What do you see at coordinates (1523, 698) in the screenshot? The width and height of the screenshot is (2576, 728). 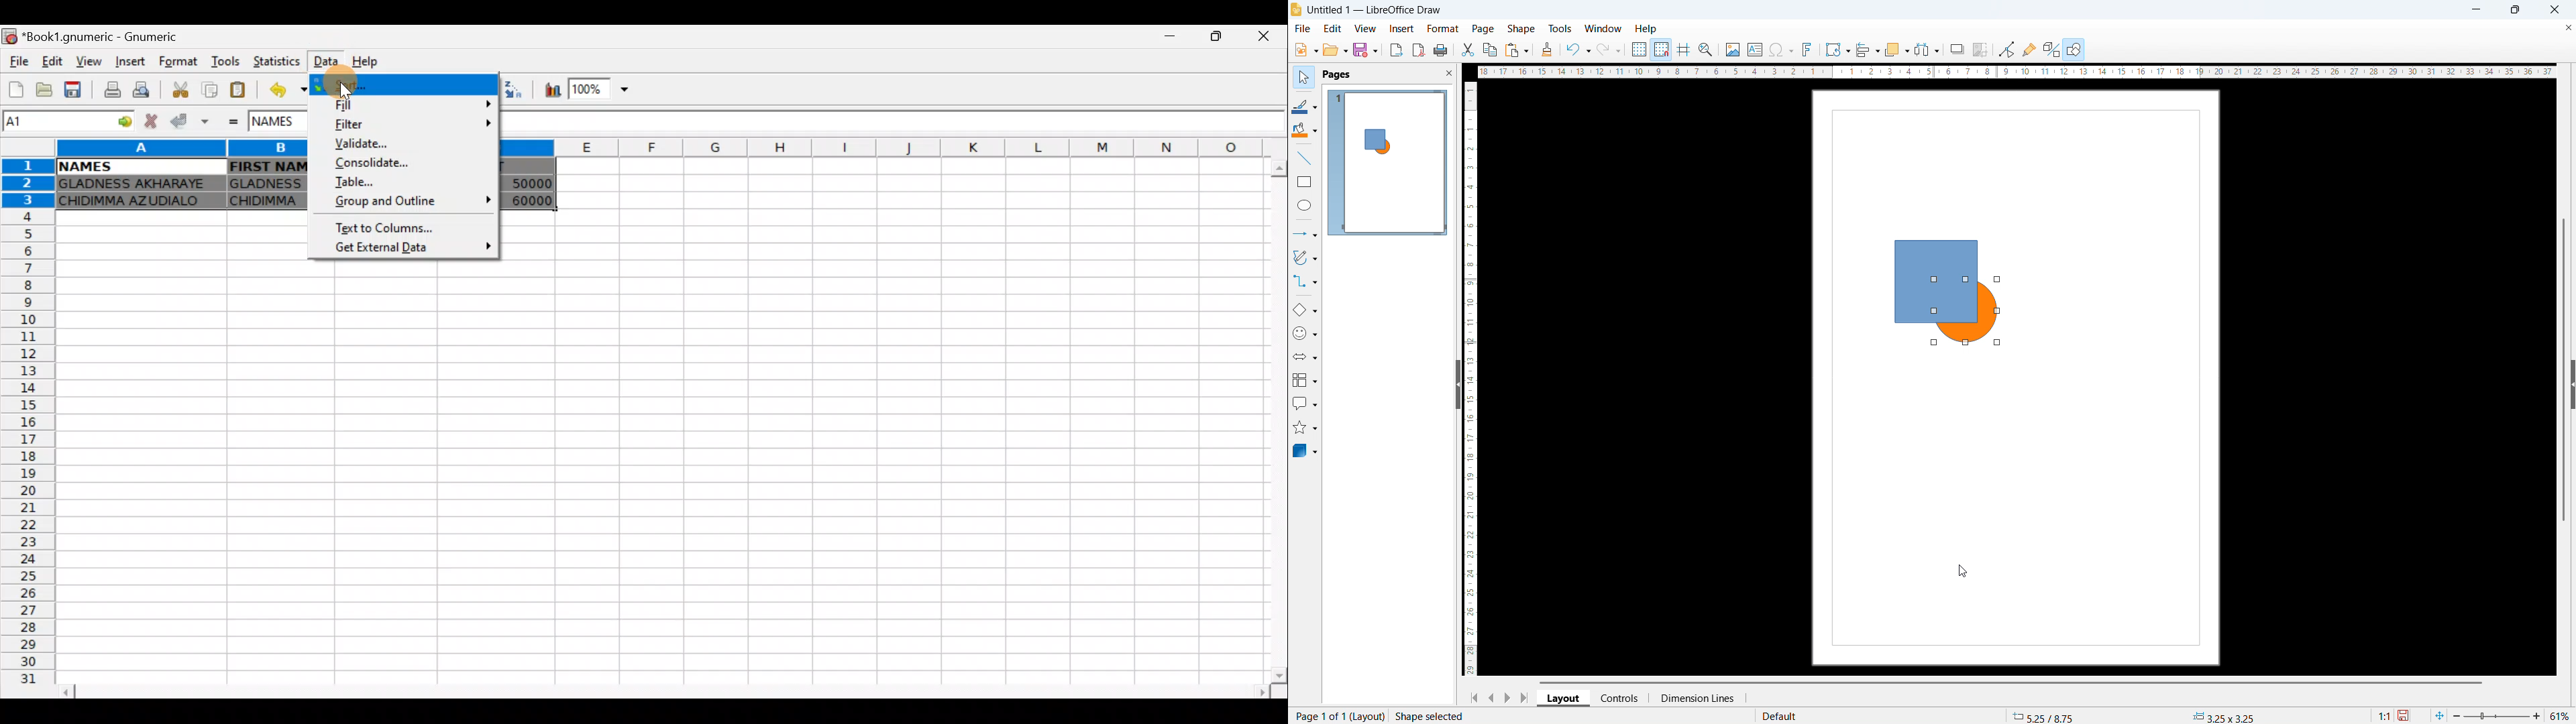 I see `Go to last page ` at bounding box center [1523, 698].